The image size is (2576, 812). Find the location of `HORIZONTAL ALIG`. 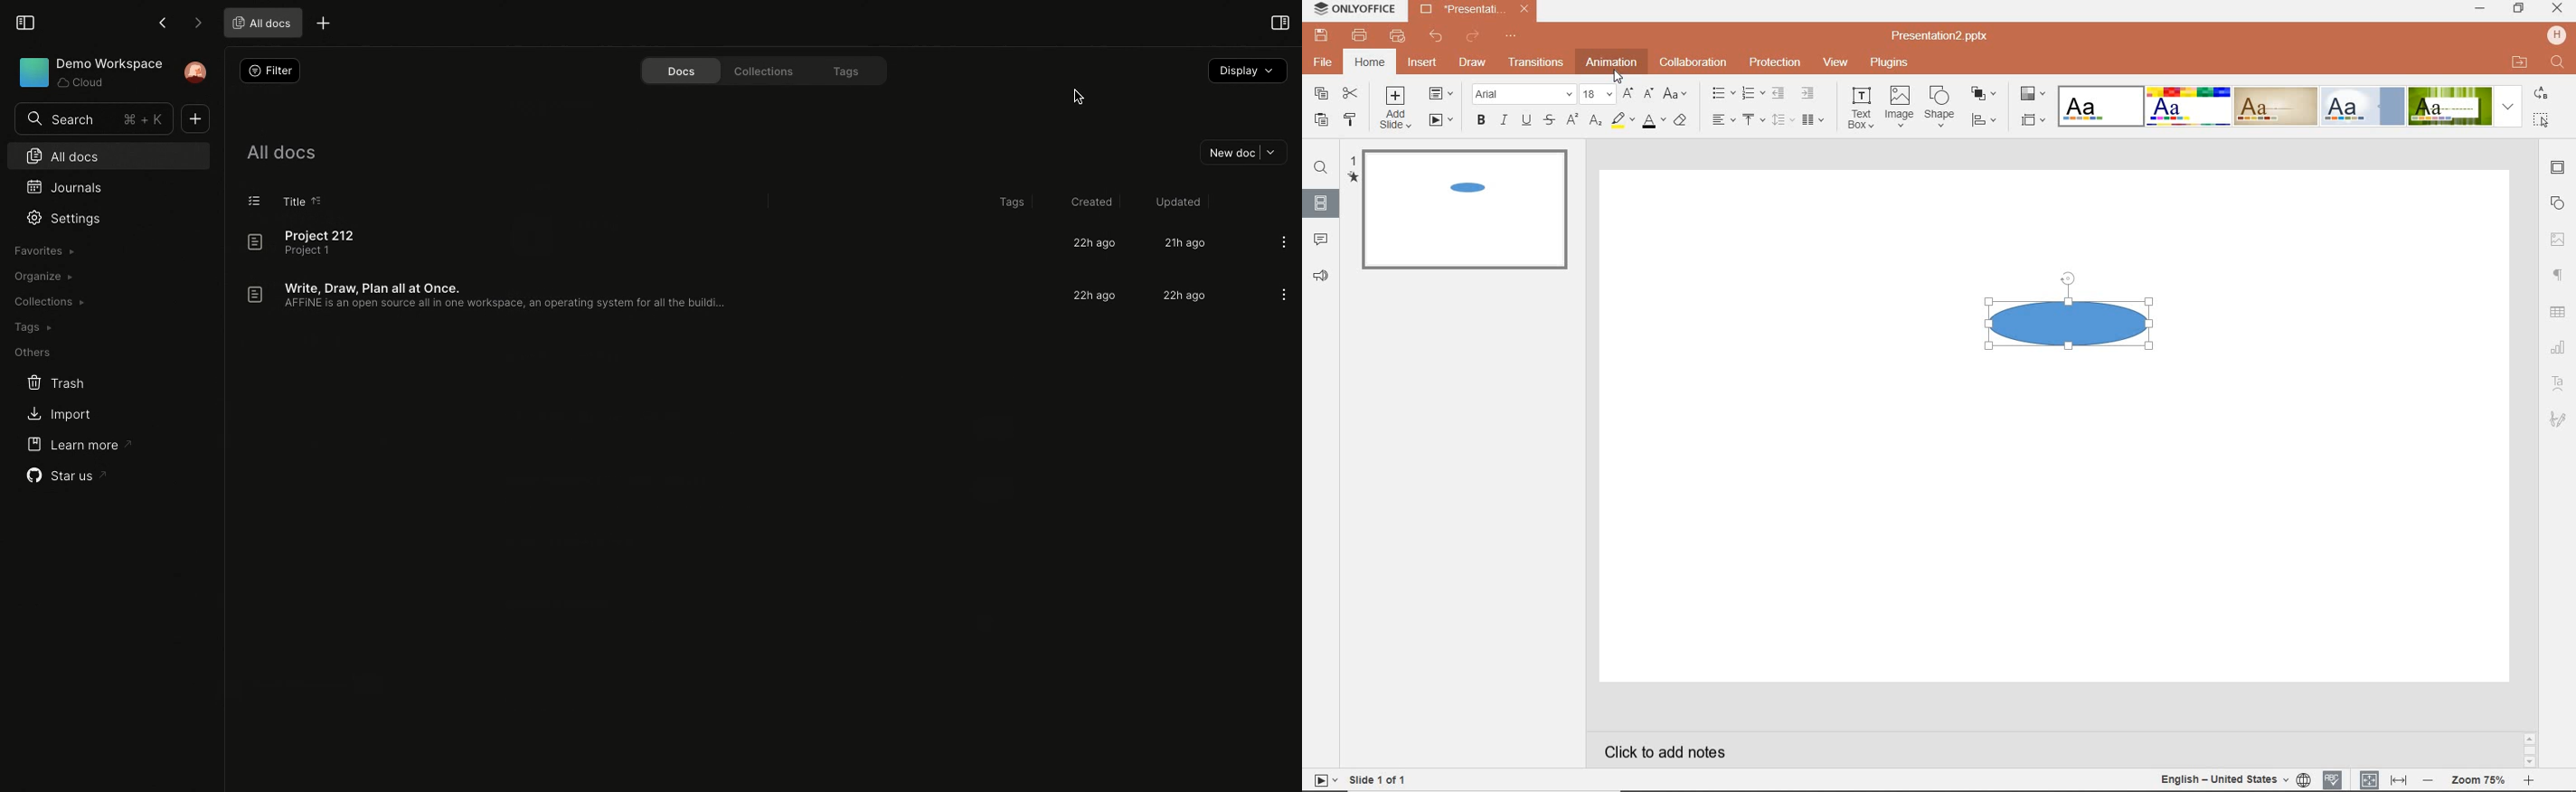

HORIZONTAL ALIG is located at coordinates (1723, 119).